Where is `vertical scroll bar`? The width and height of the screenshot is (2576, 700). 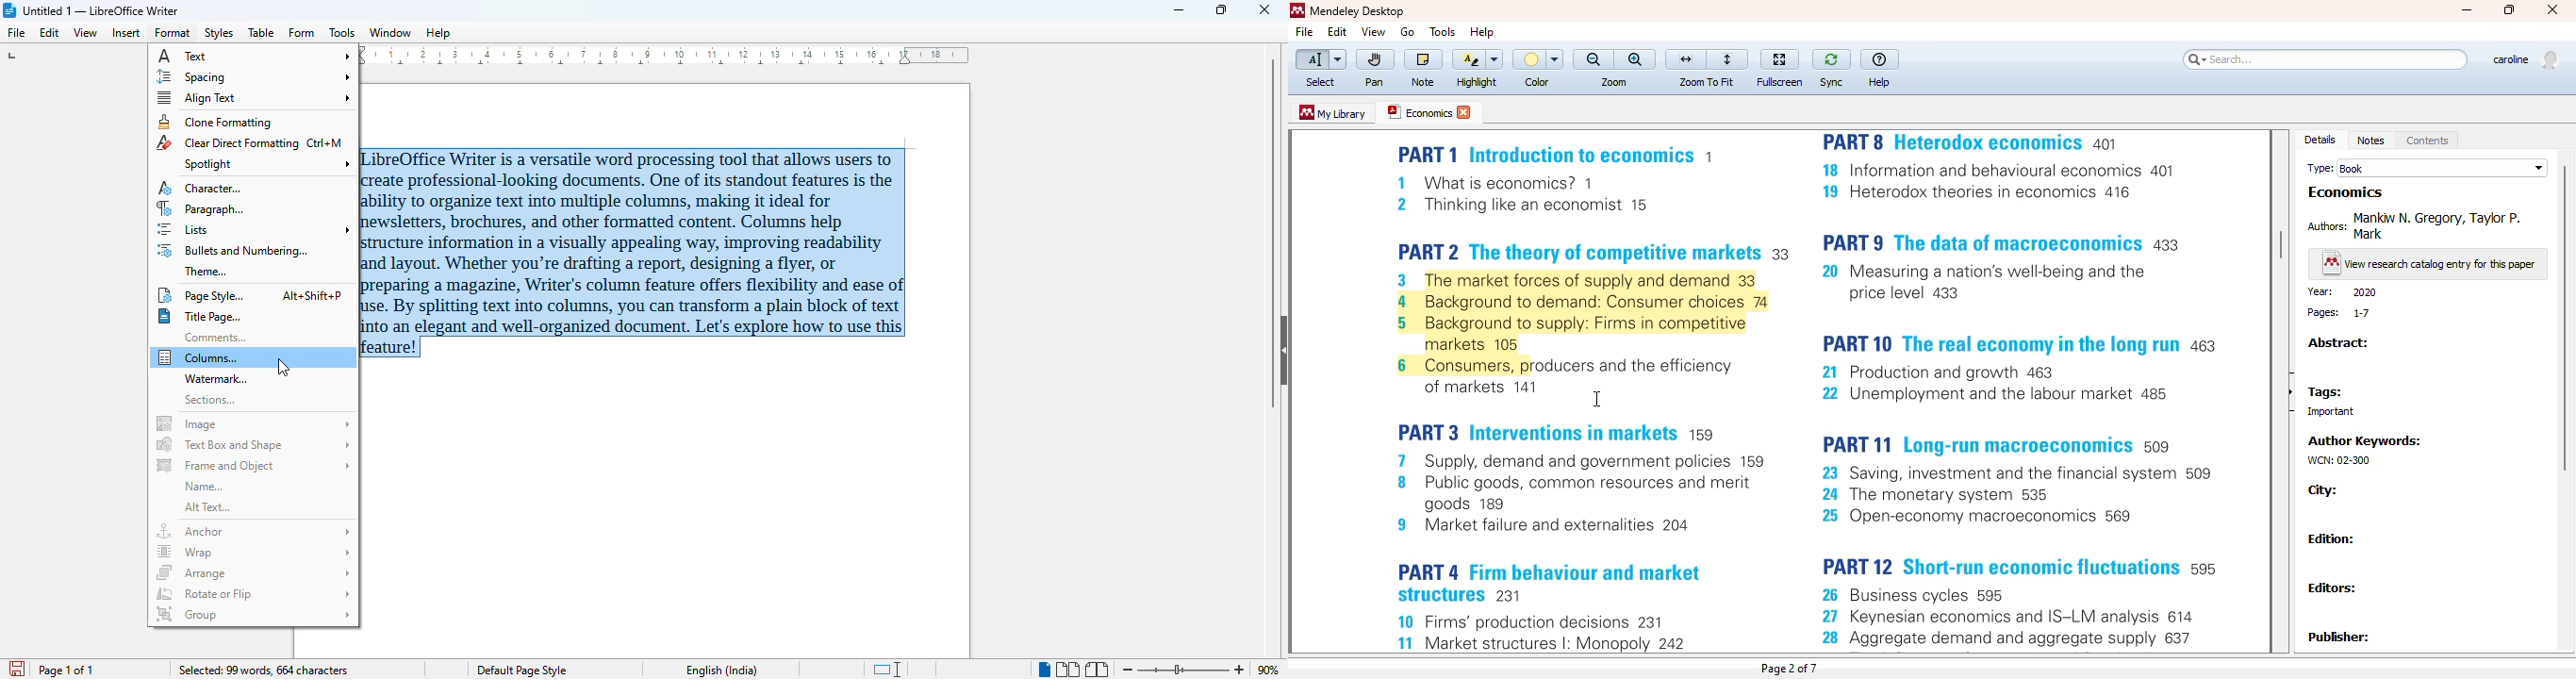
vertical scroll bar is located at coordinates (1273, 232).